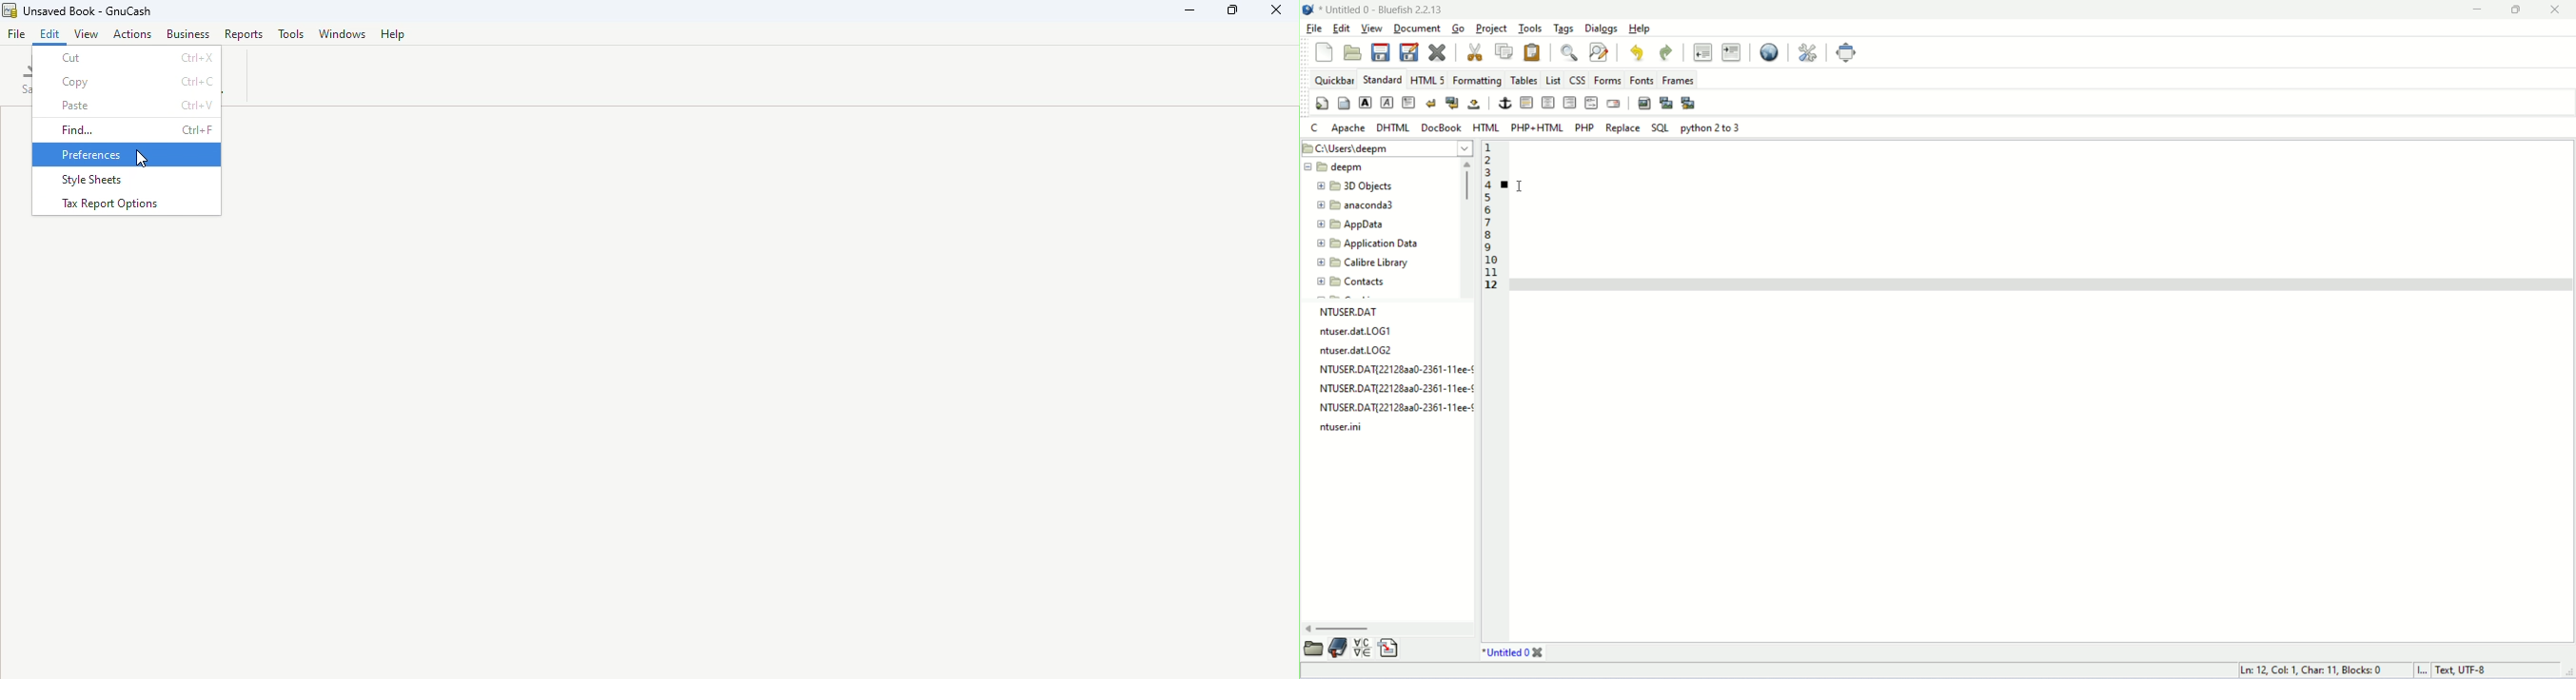 The height and width of the screenshot is (700, 2576). Describe the element at coordinates (2478, 11) in the screenshot. I see `minimize` at that location.